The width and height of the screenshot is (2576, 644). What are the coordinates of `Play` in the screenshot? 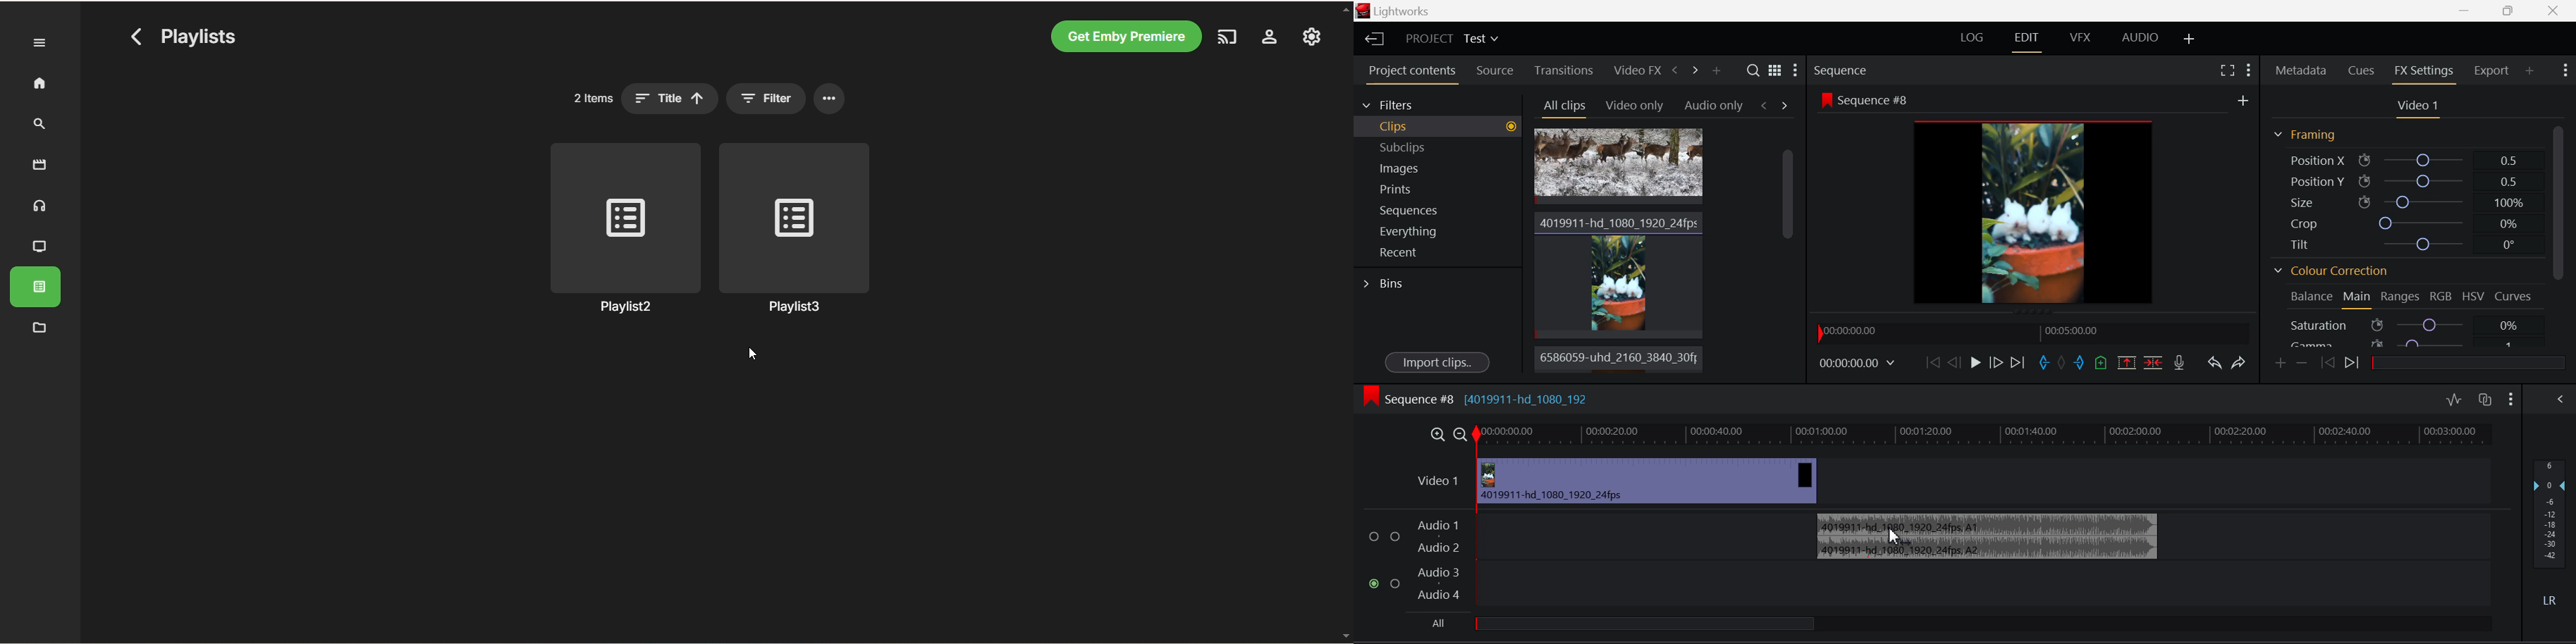 It's located at (1975, 364).